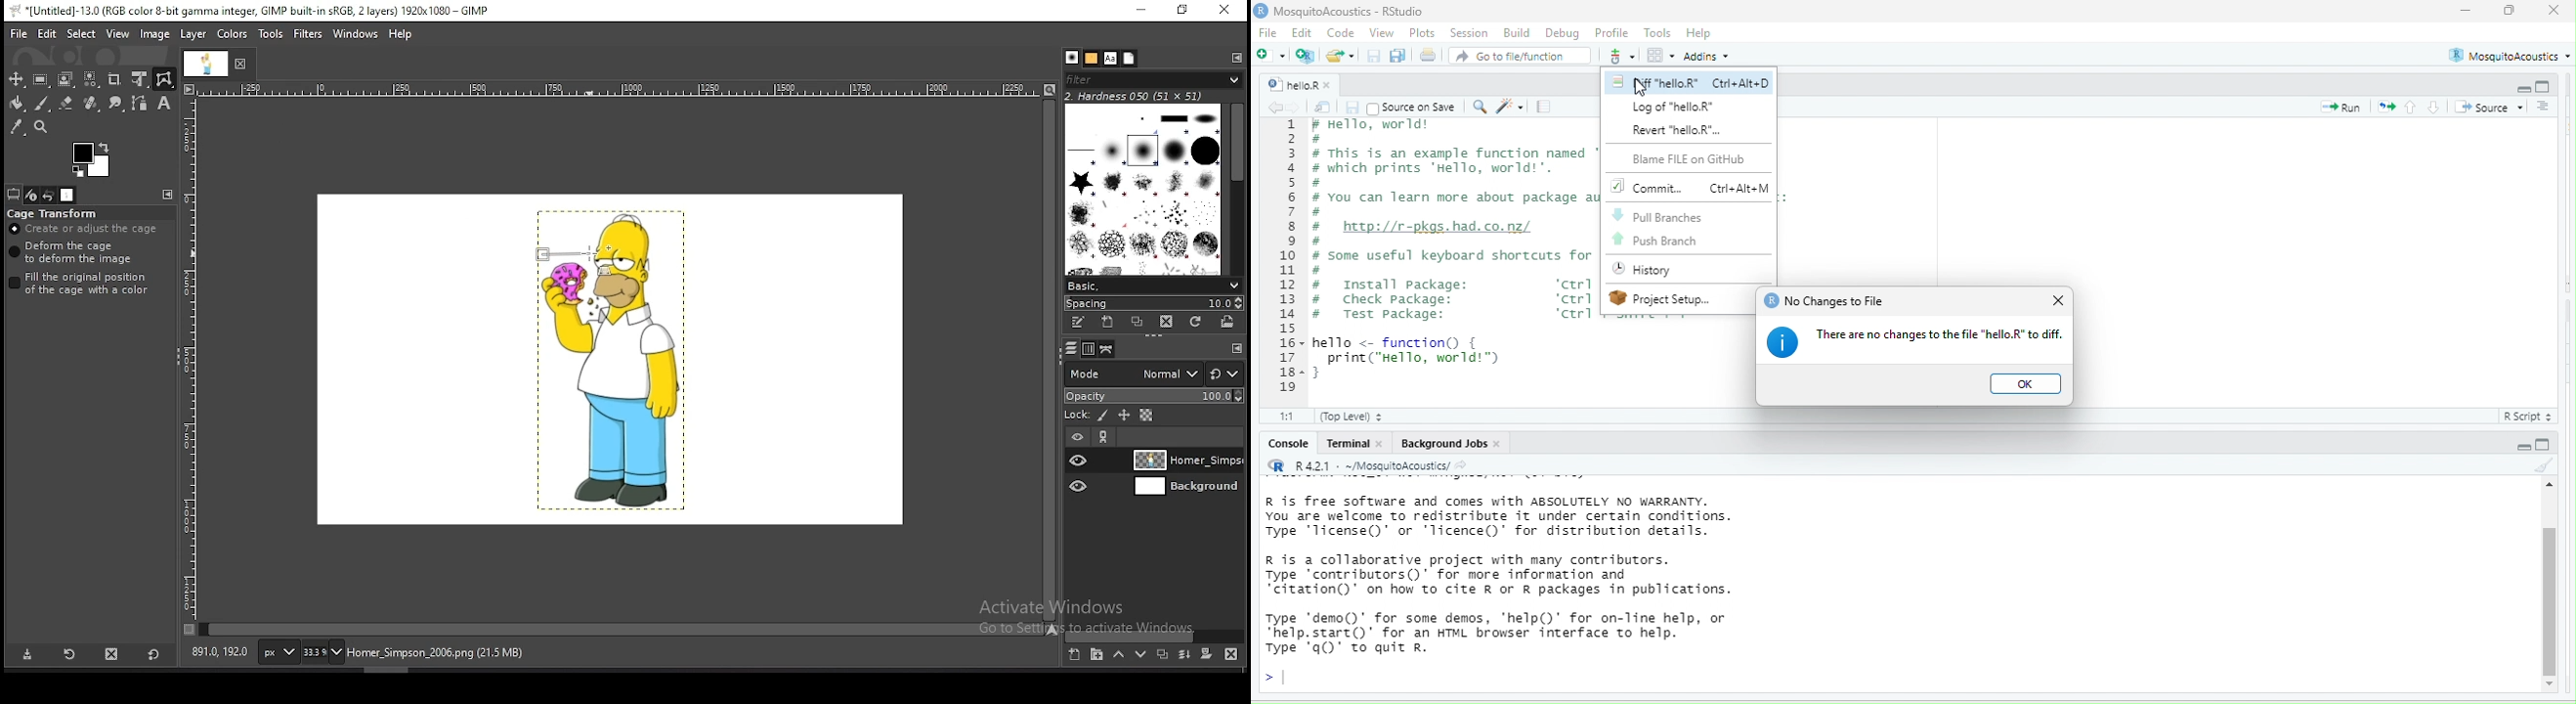 The image size is (2576, 728). What do you see at coordinates (1415, 109) in the screenshot?
I see `| Source on Save` at bounding box center [1415, 109].